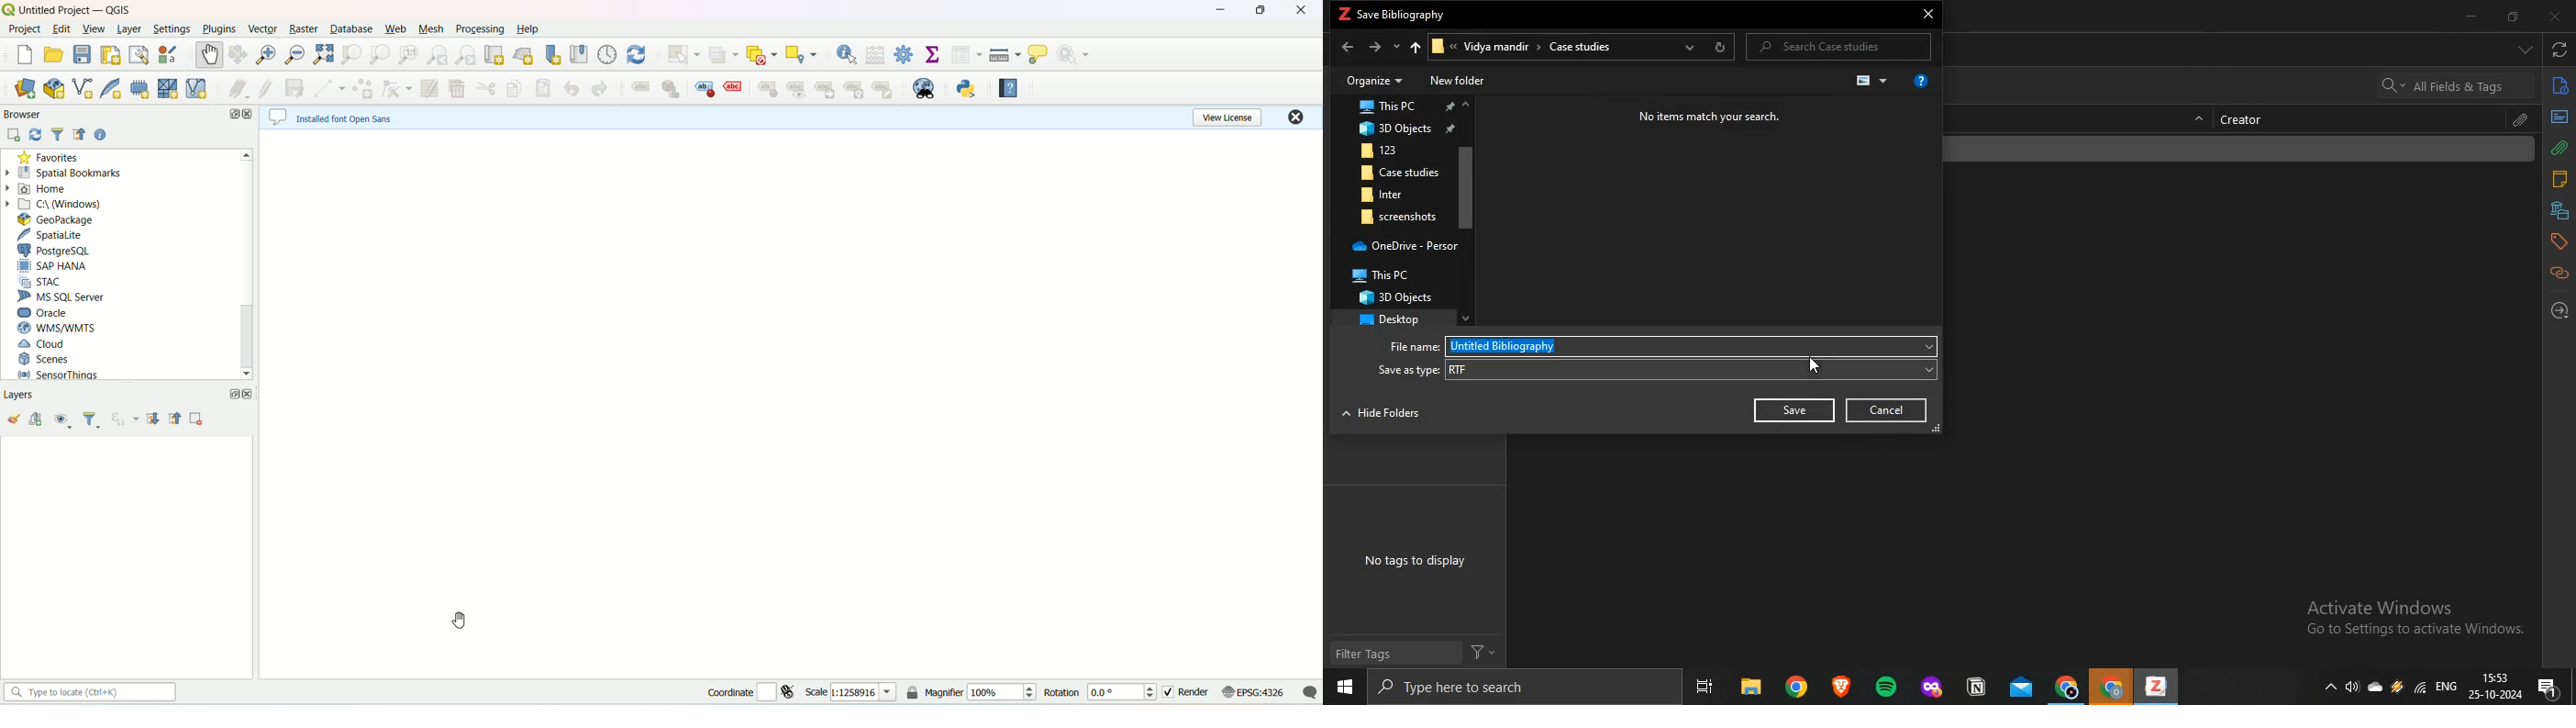 The height and width of the screenshot is (728, 2576). Describe the element at coordinates (1412, 321) in the screenshot. I see `desktop` at that location.